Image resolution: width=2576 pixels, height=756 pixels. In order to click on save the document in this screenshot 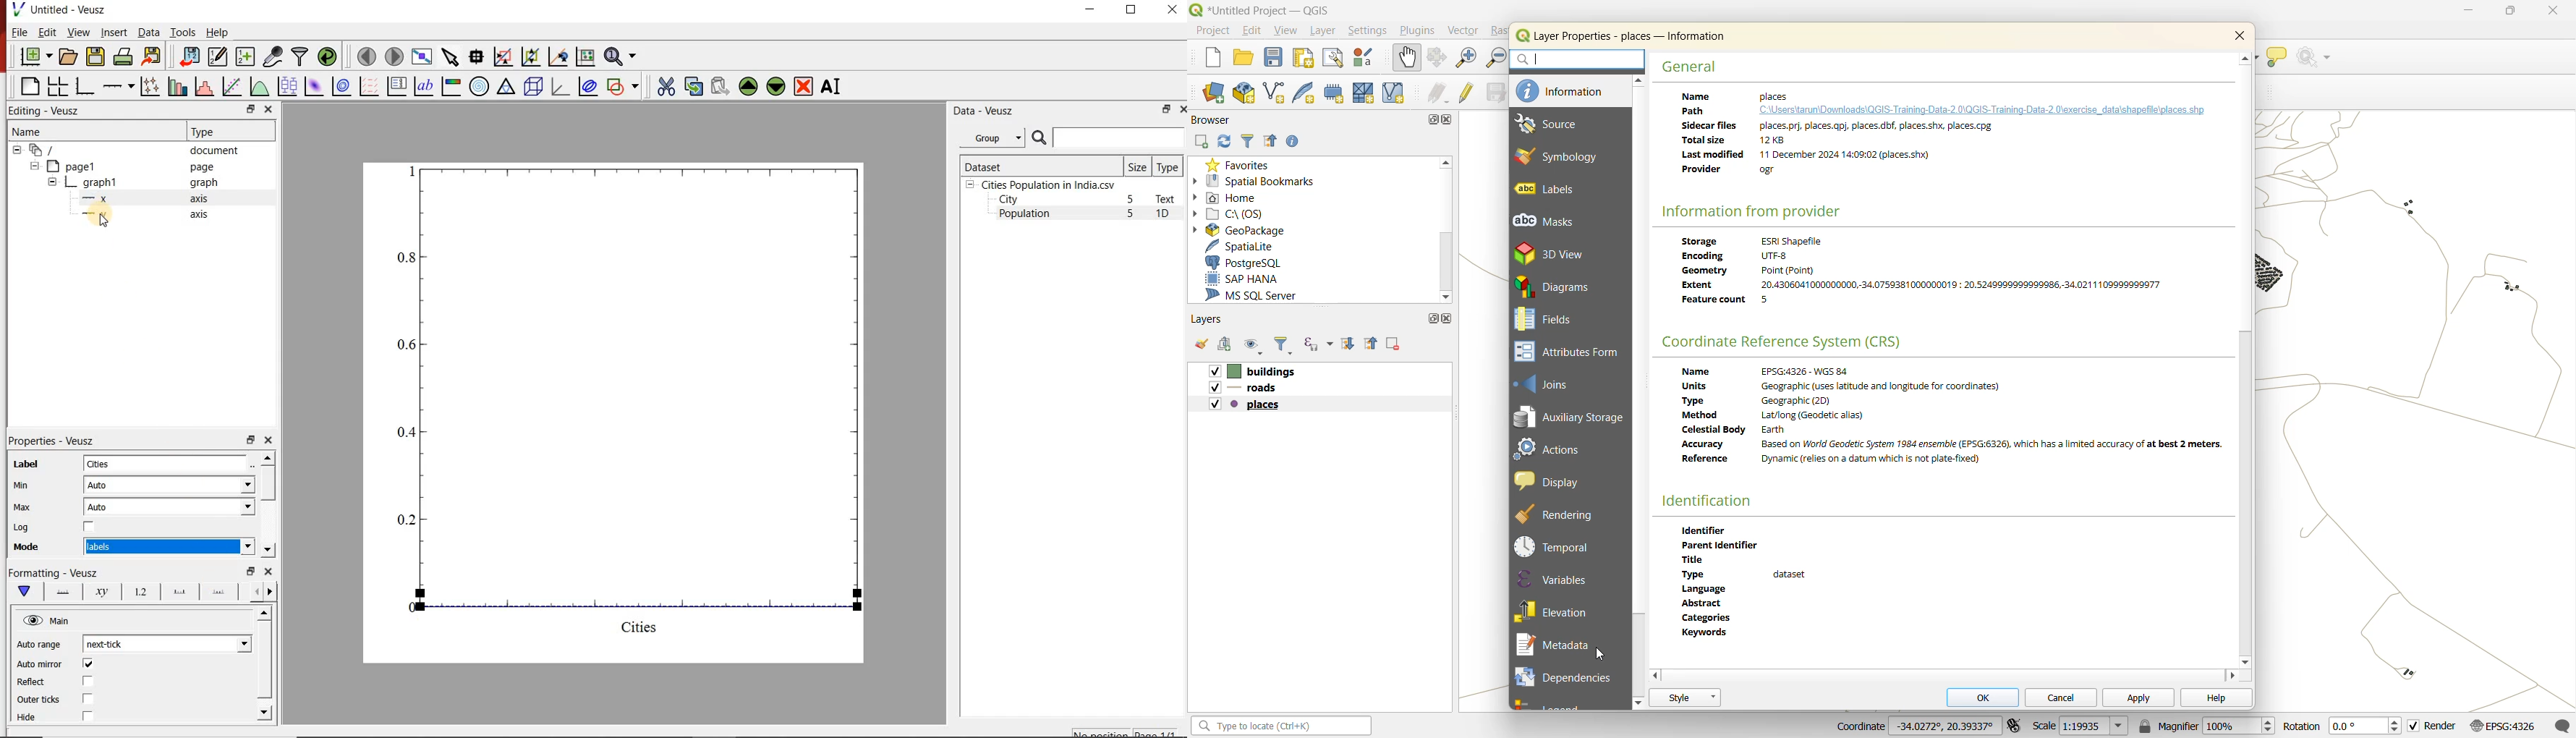, I will do `click(95, 55)`.